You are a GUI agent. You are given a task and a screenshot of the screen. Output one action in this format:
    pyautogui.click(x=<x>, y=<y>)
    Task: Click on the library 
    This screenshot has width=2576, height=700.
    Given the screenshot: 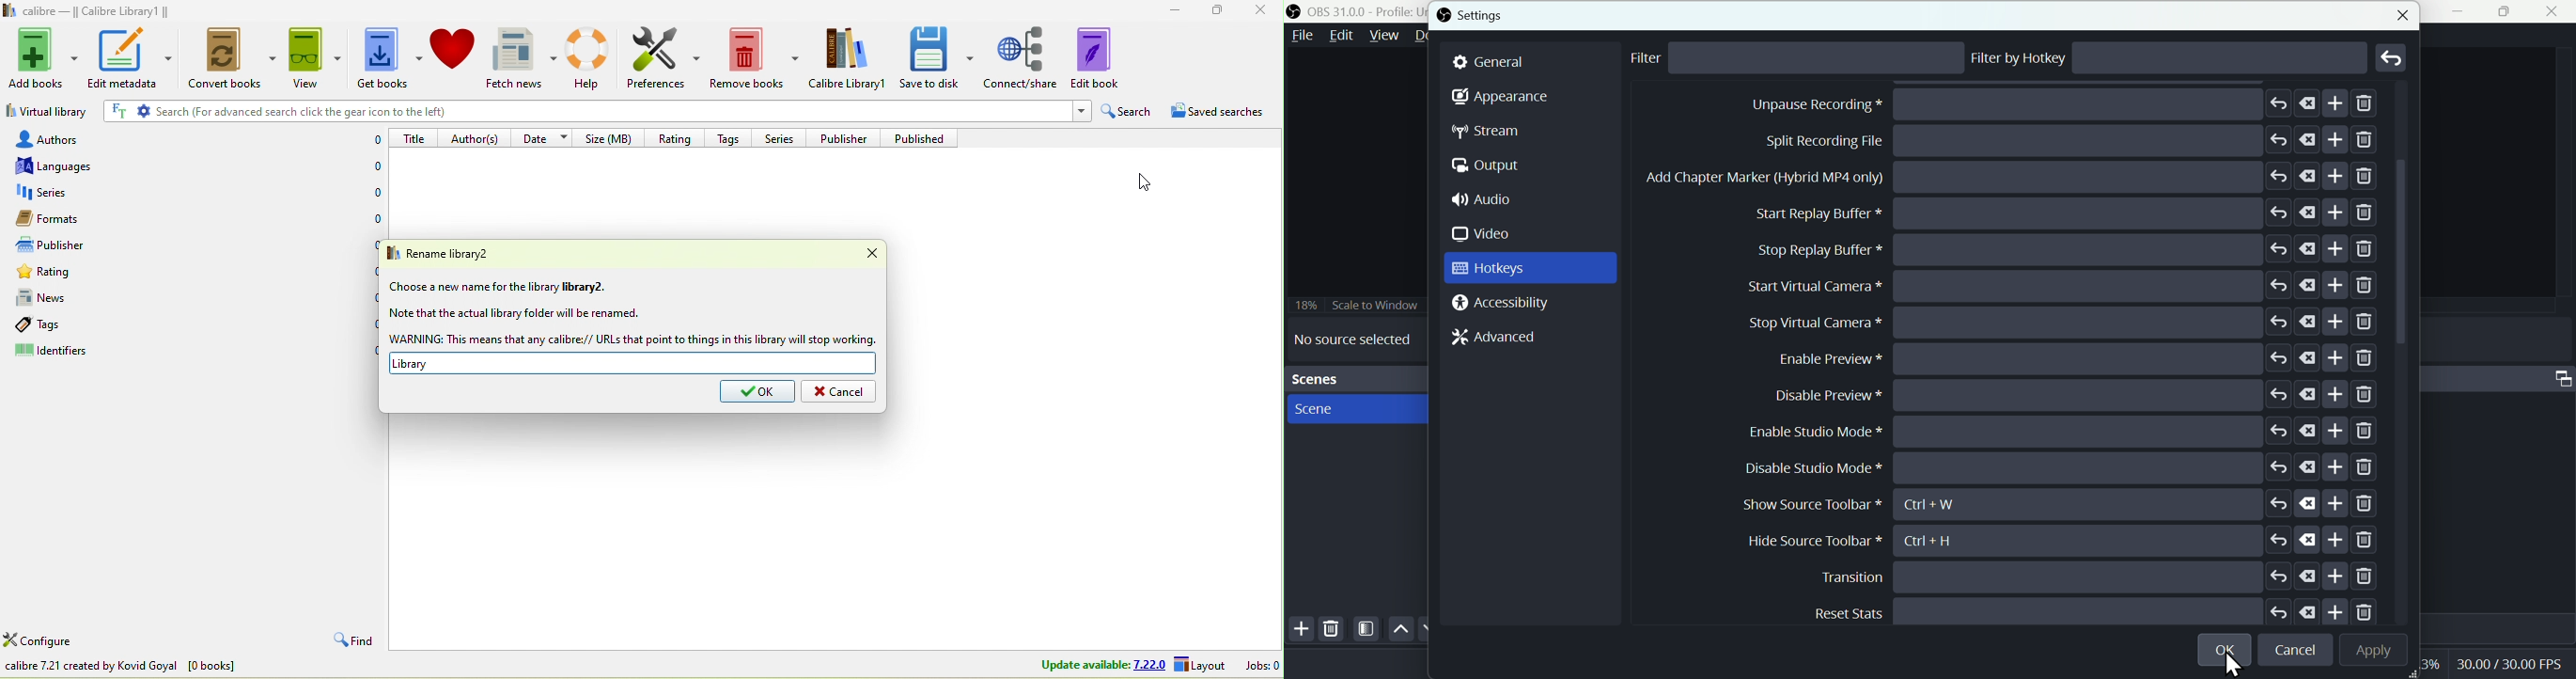 What is the action you would take?
    pyautogui.click(x=633, y=363)
    